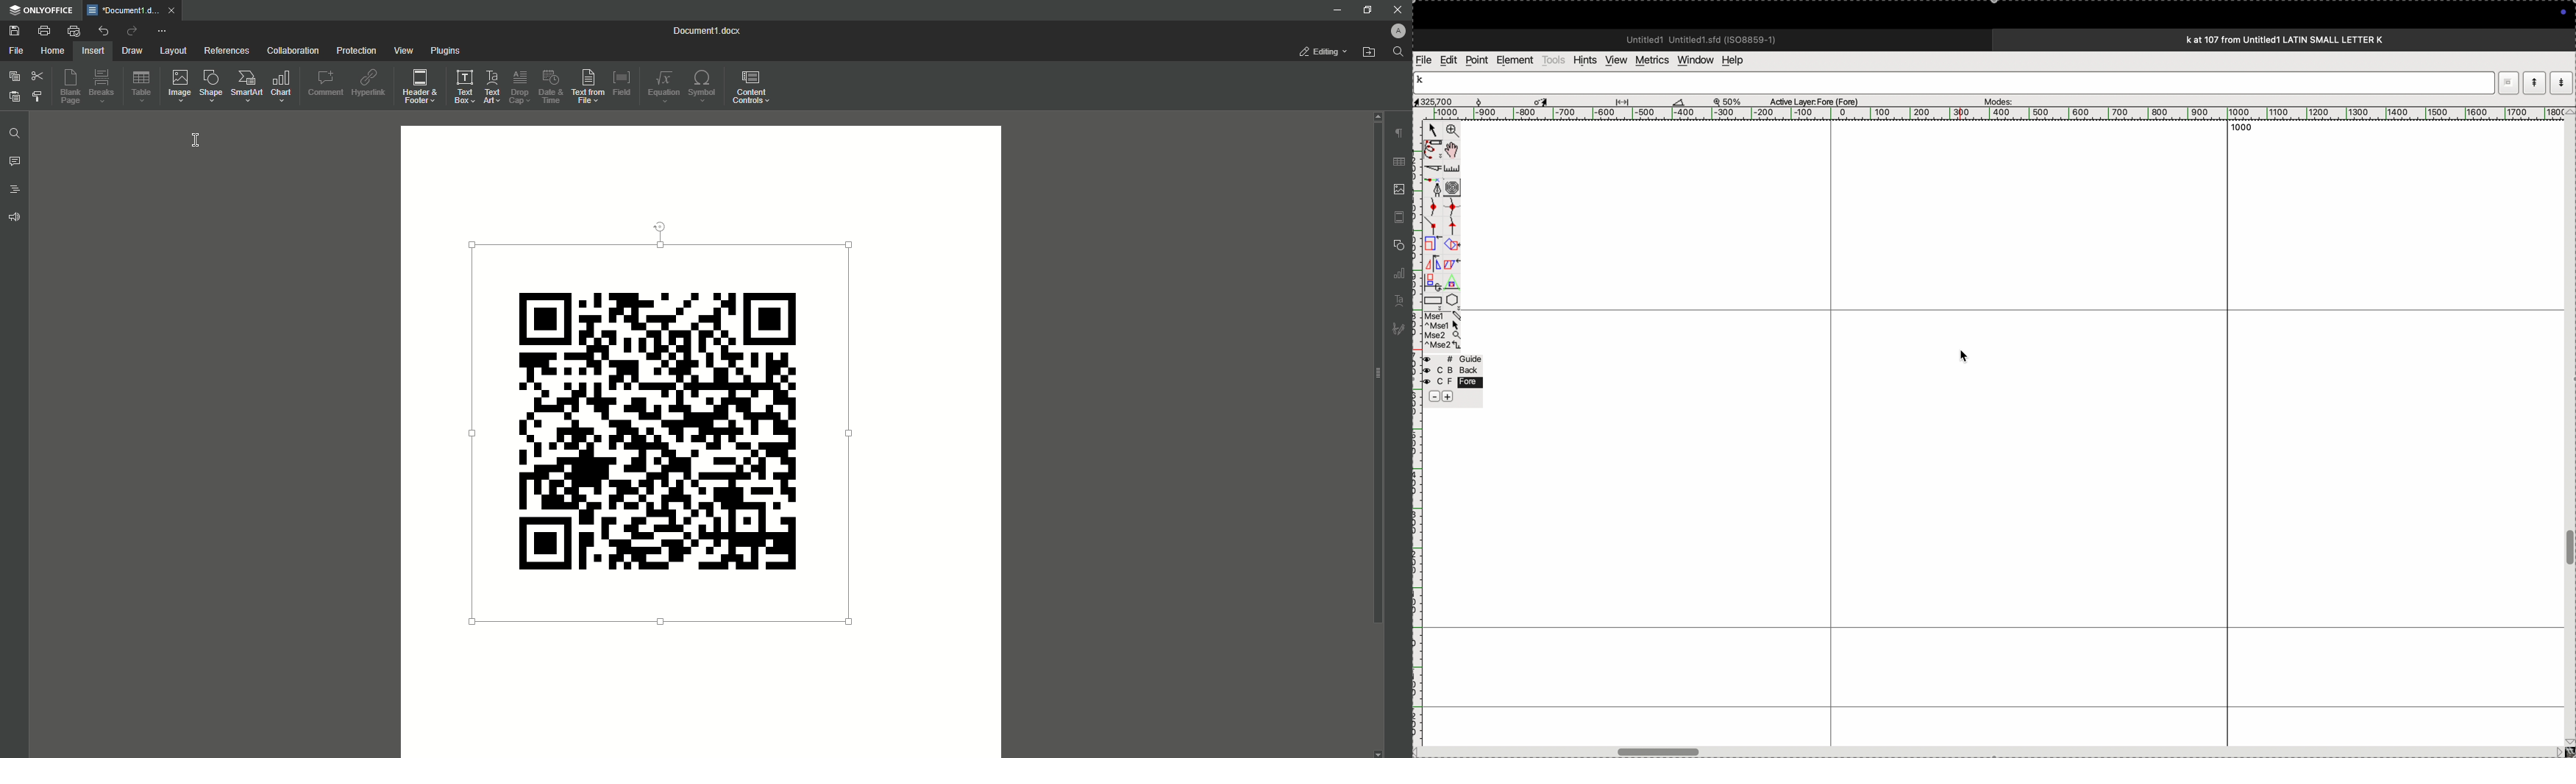 This screenshot has width=2576, height=784. Describe the element at coordinates (1628, 100) in the screenshot. I see `drang` at that location.